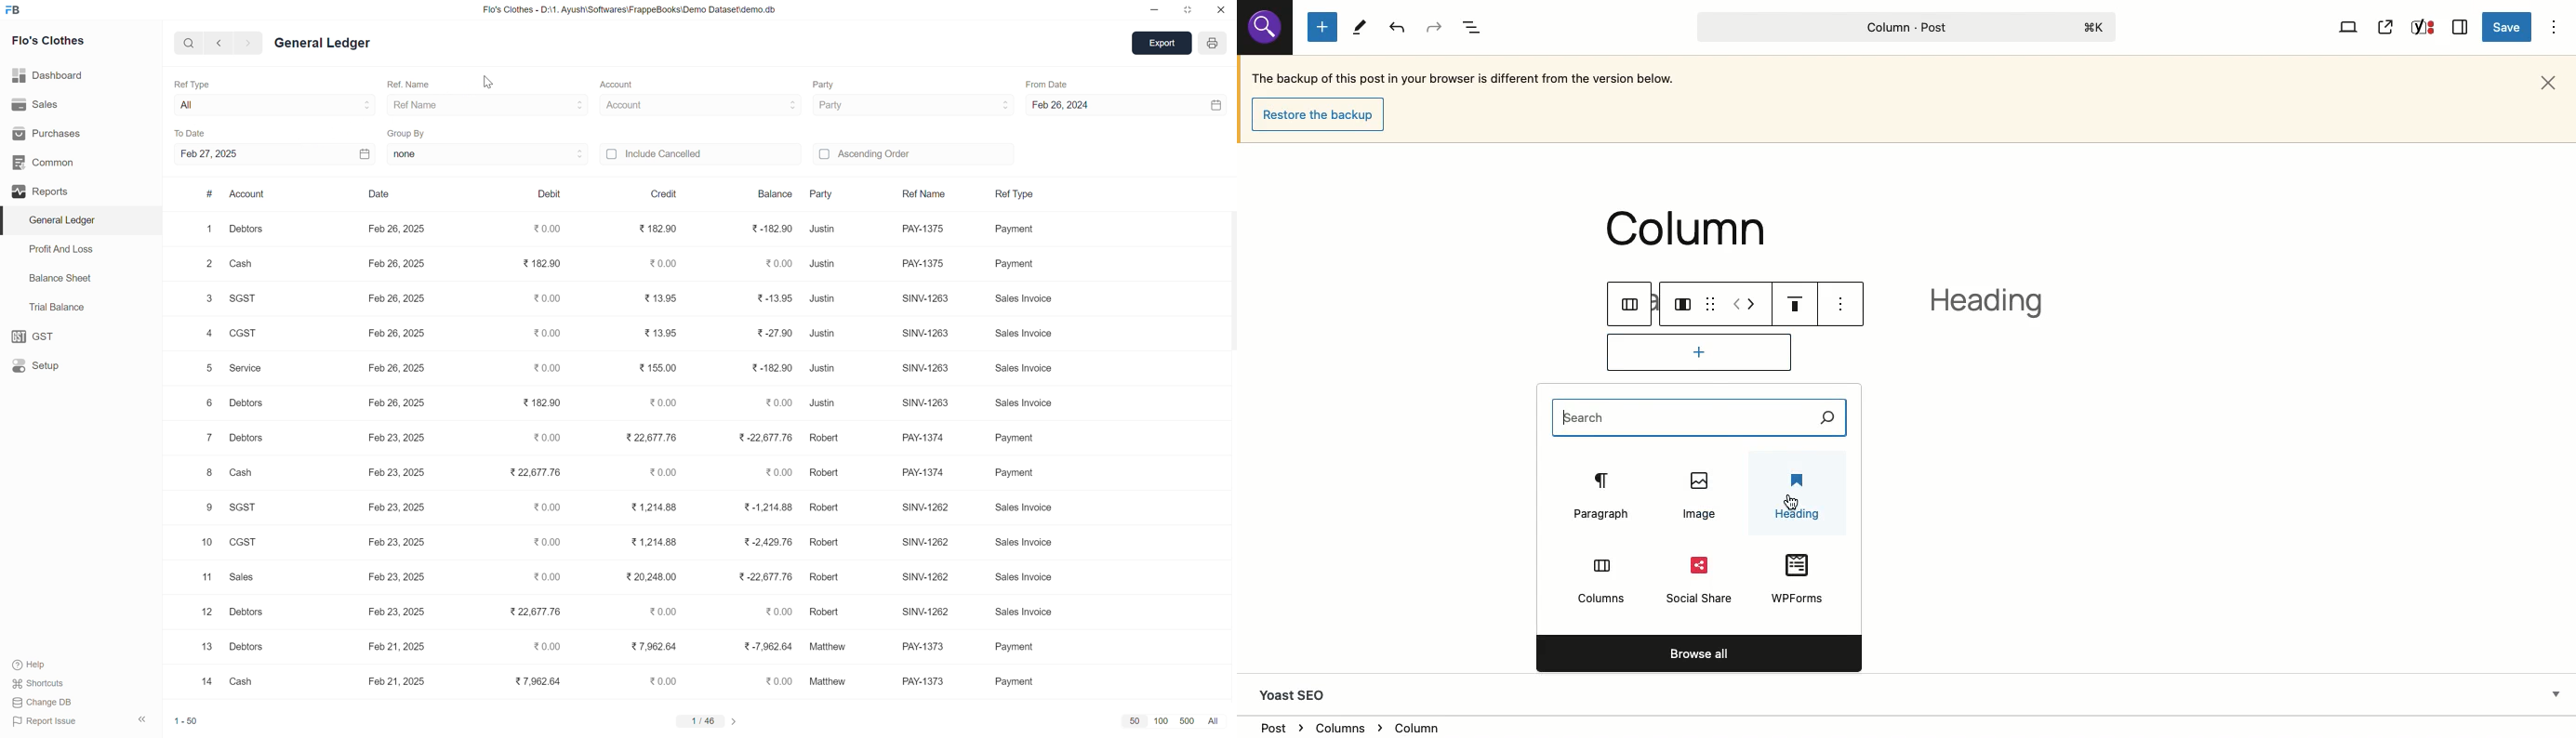  I want to click on dashboard, so click(49, 76).